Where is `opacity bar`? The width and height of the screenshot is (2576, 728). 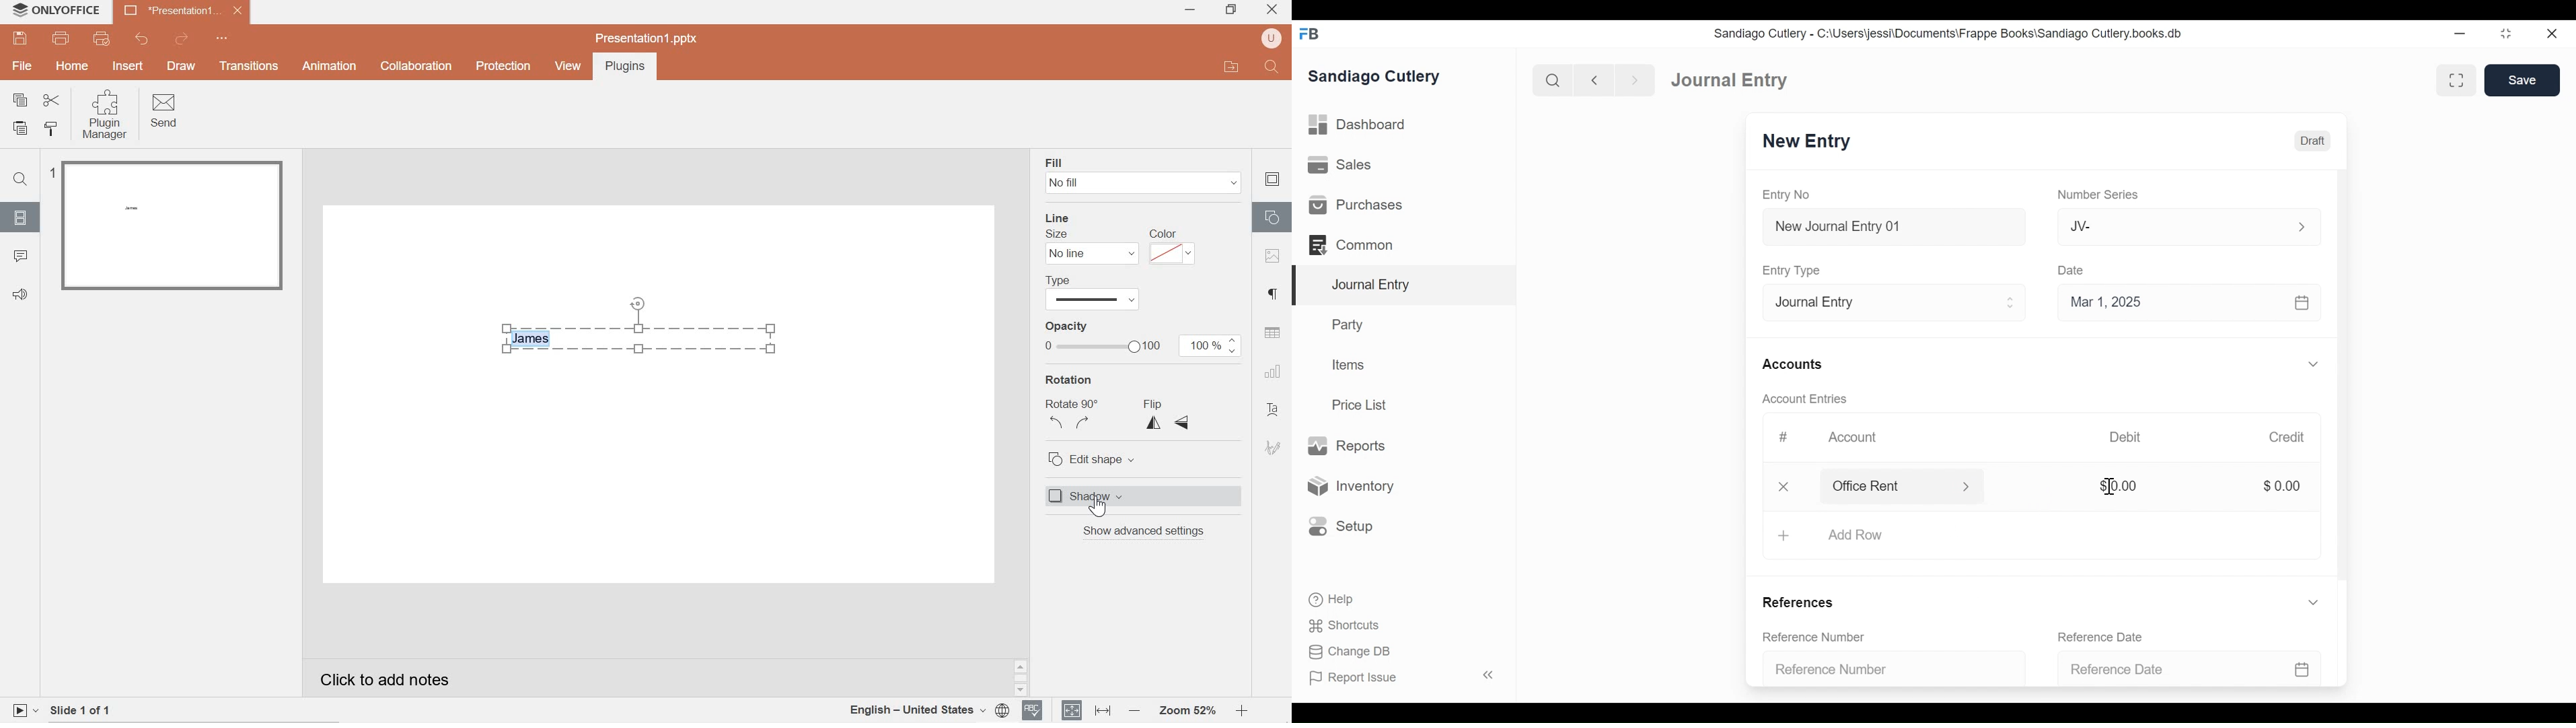 opacity bar is located at coordinates (1100, 347).